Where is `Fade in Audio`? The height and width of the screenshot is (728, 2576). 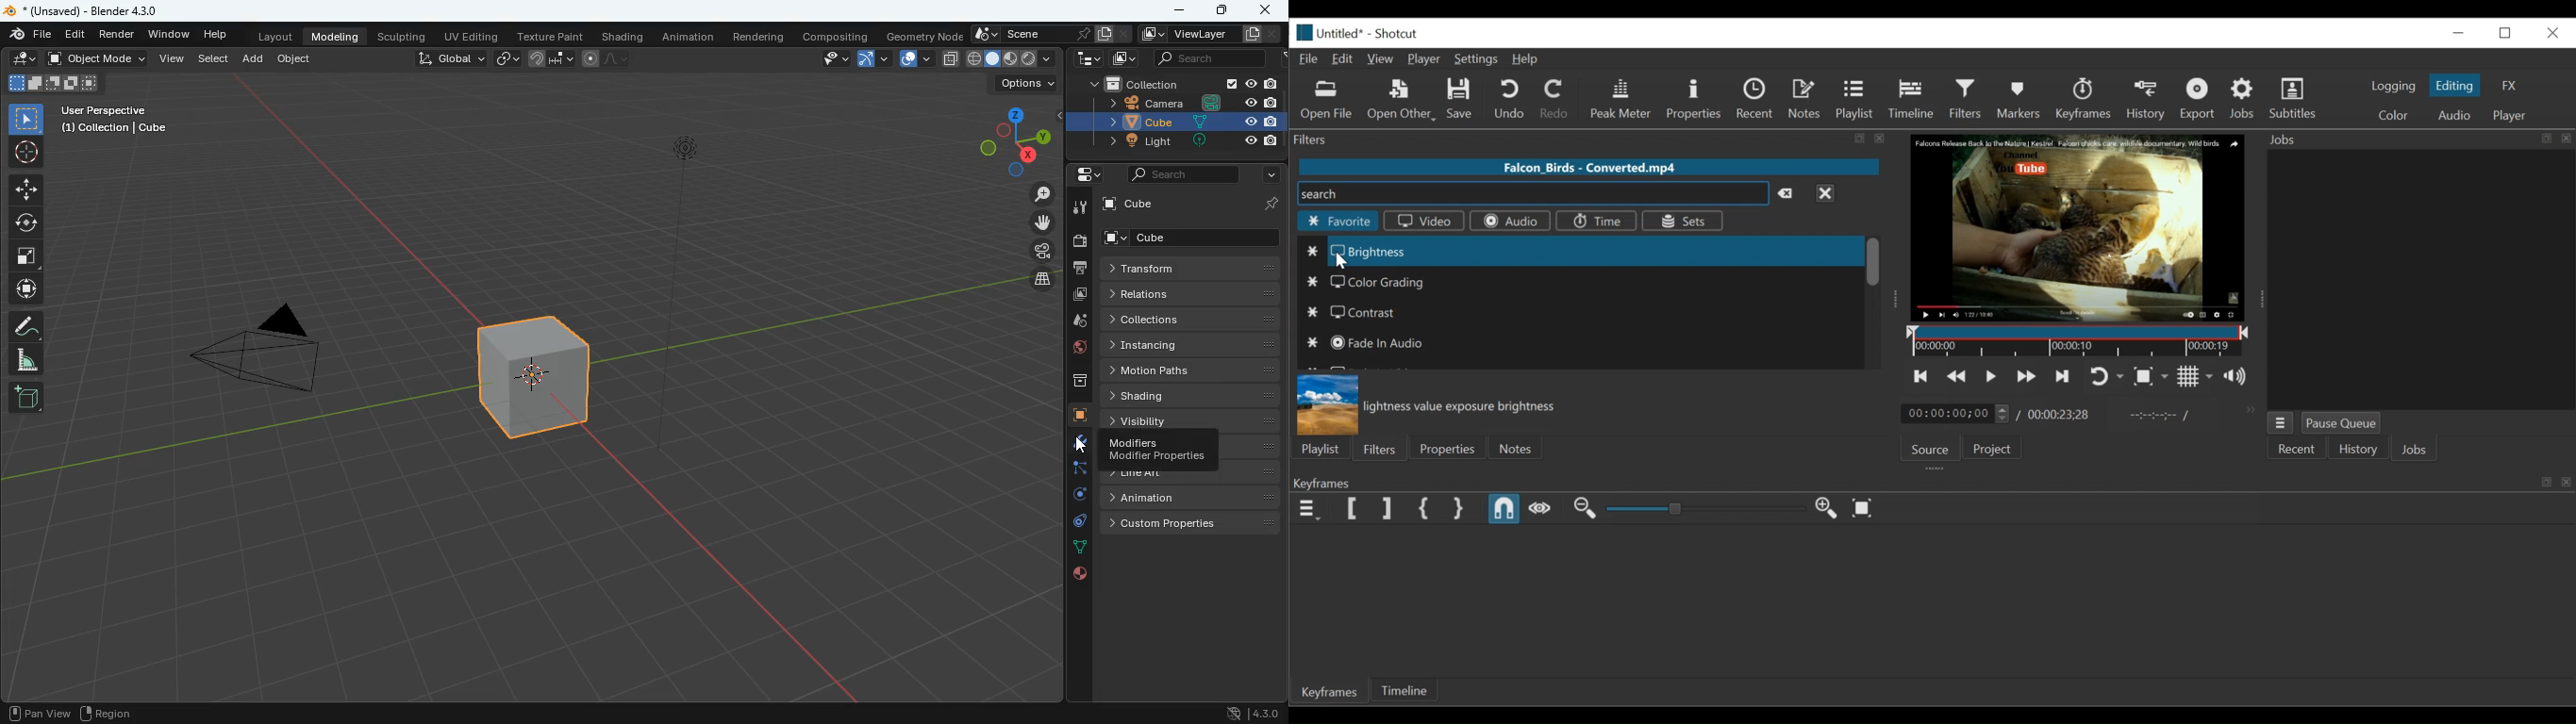
Fade in Audio is located at coordinates (1583, 345).